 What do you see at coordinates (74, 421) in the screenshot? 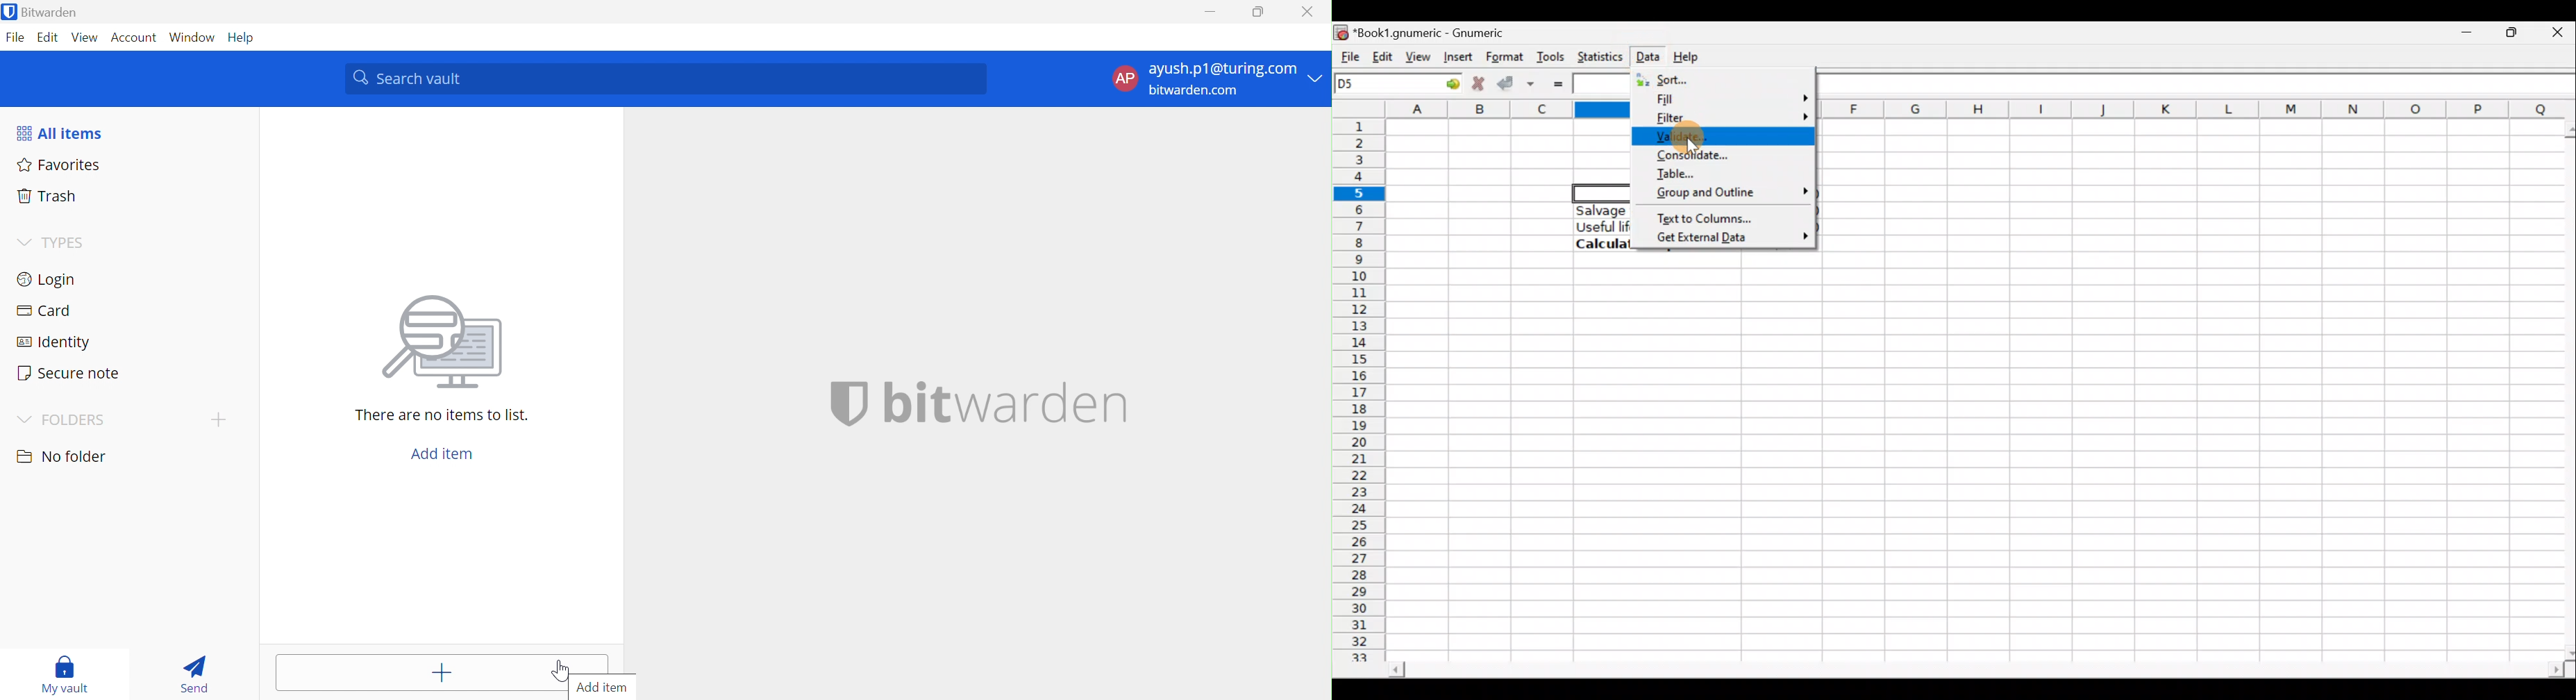
I see `FOLDERS` at bounding box center [74, 421].